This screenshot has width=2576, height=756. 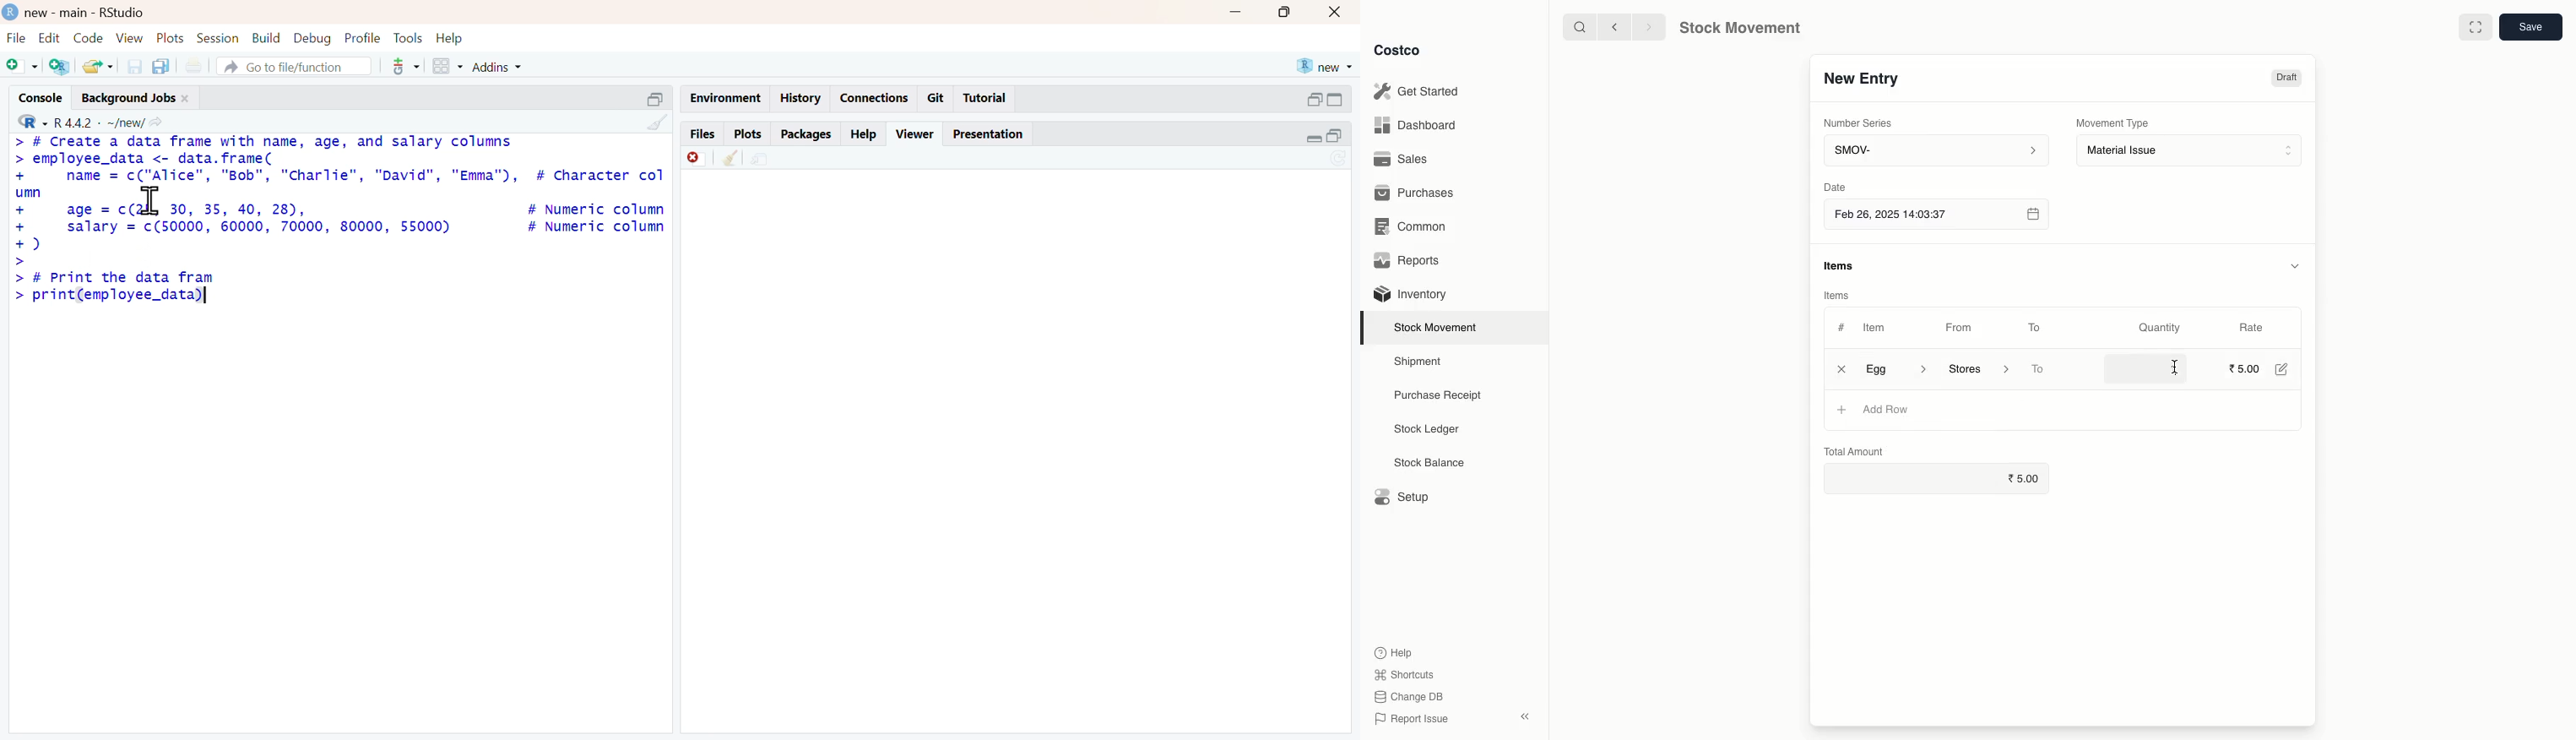 I want to click on Stock Ledger, so click(x=1427, y=431).